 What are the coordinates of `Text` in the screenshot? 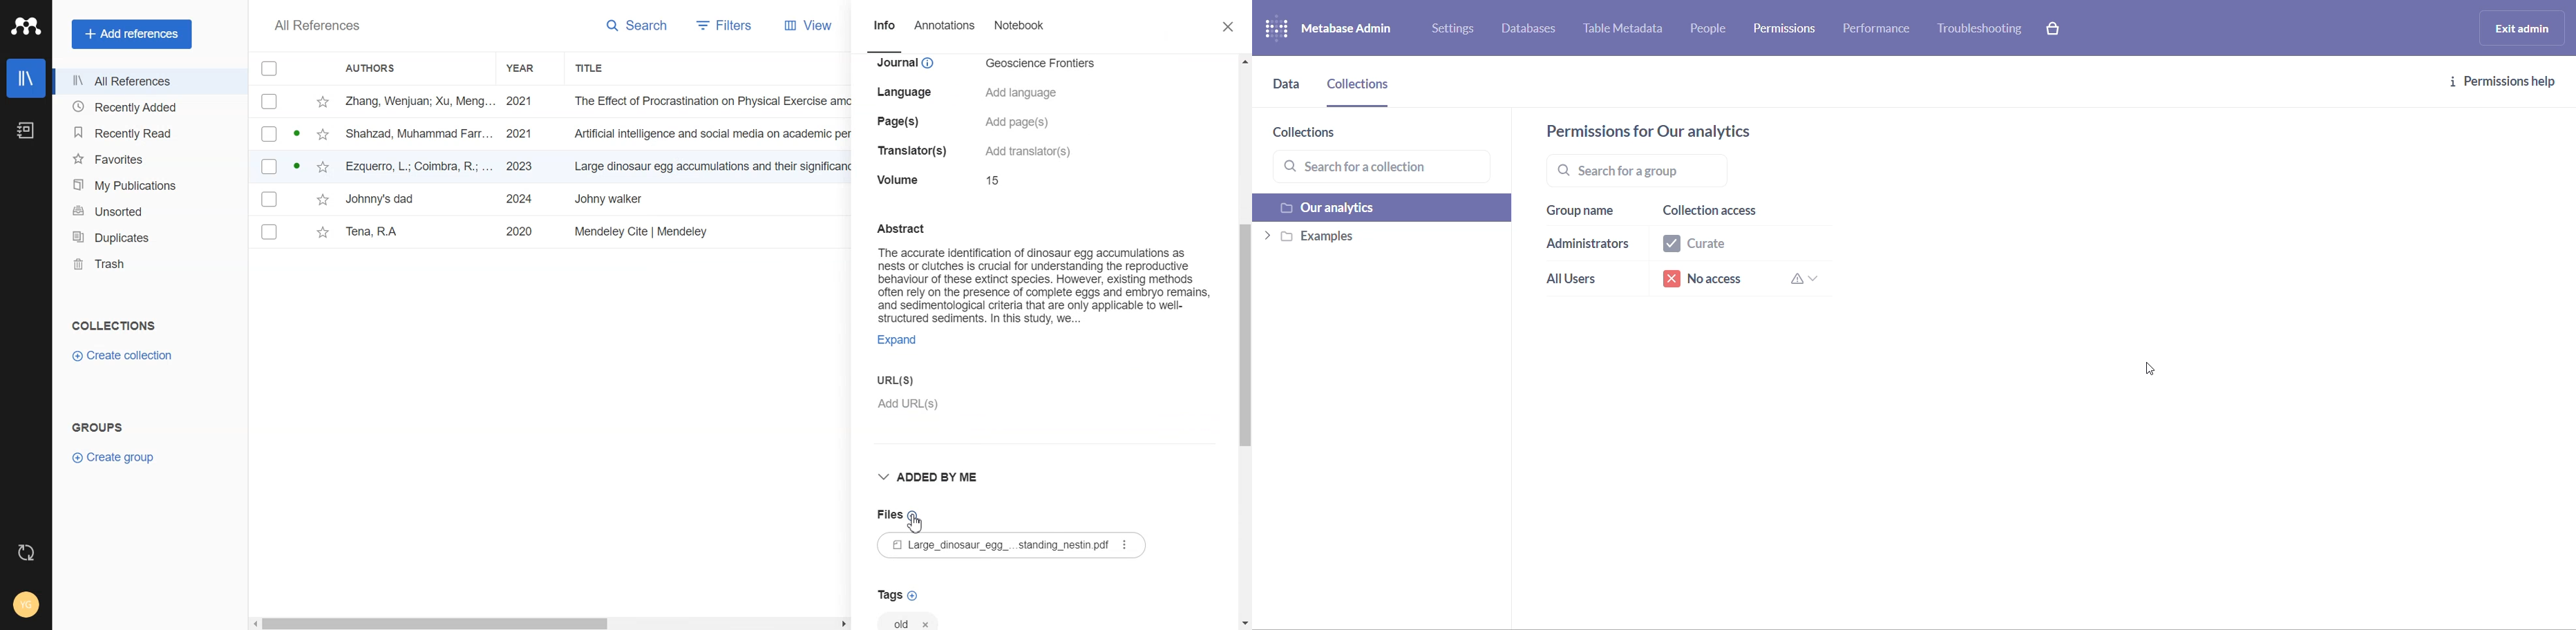 It's located at (321, 25).